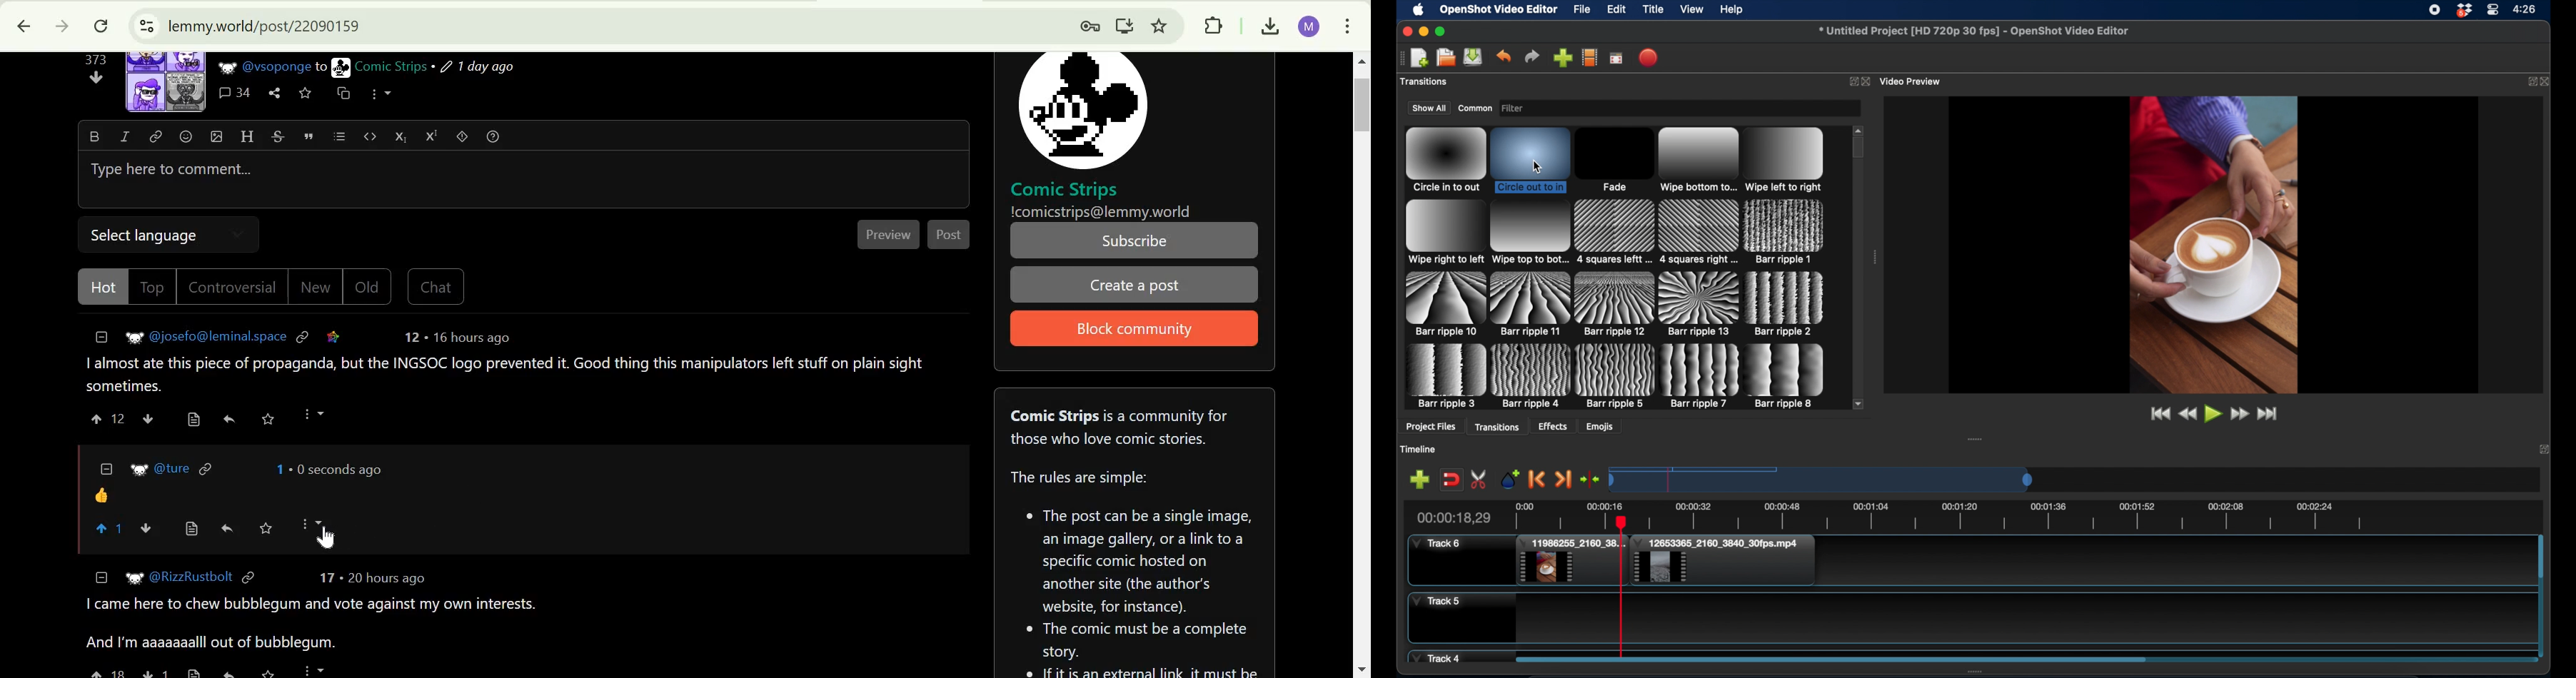 Image resolution: width=2576 pixels, height=700 pixels. Describe the element at coordinates (1136, 241) in the screenshot. I see `Subscribe` at that location.